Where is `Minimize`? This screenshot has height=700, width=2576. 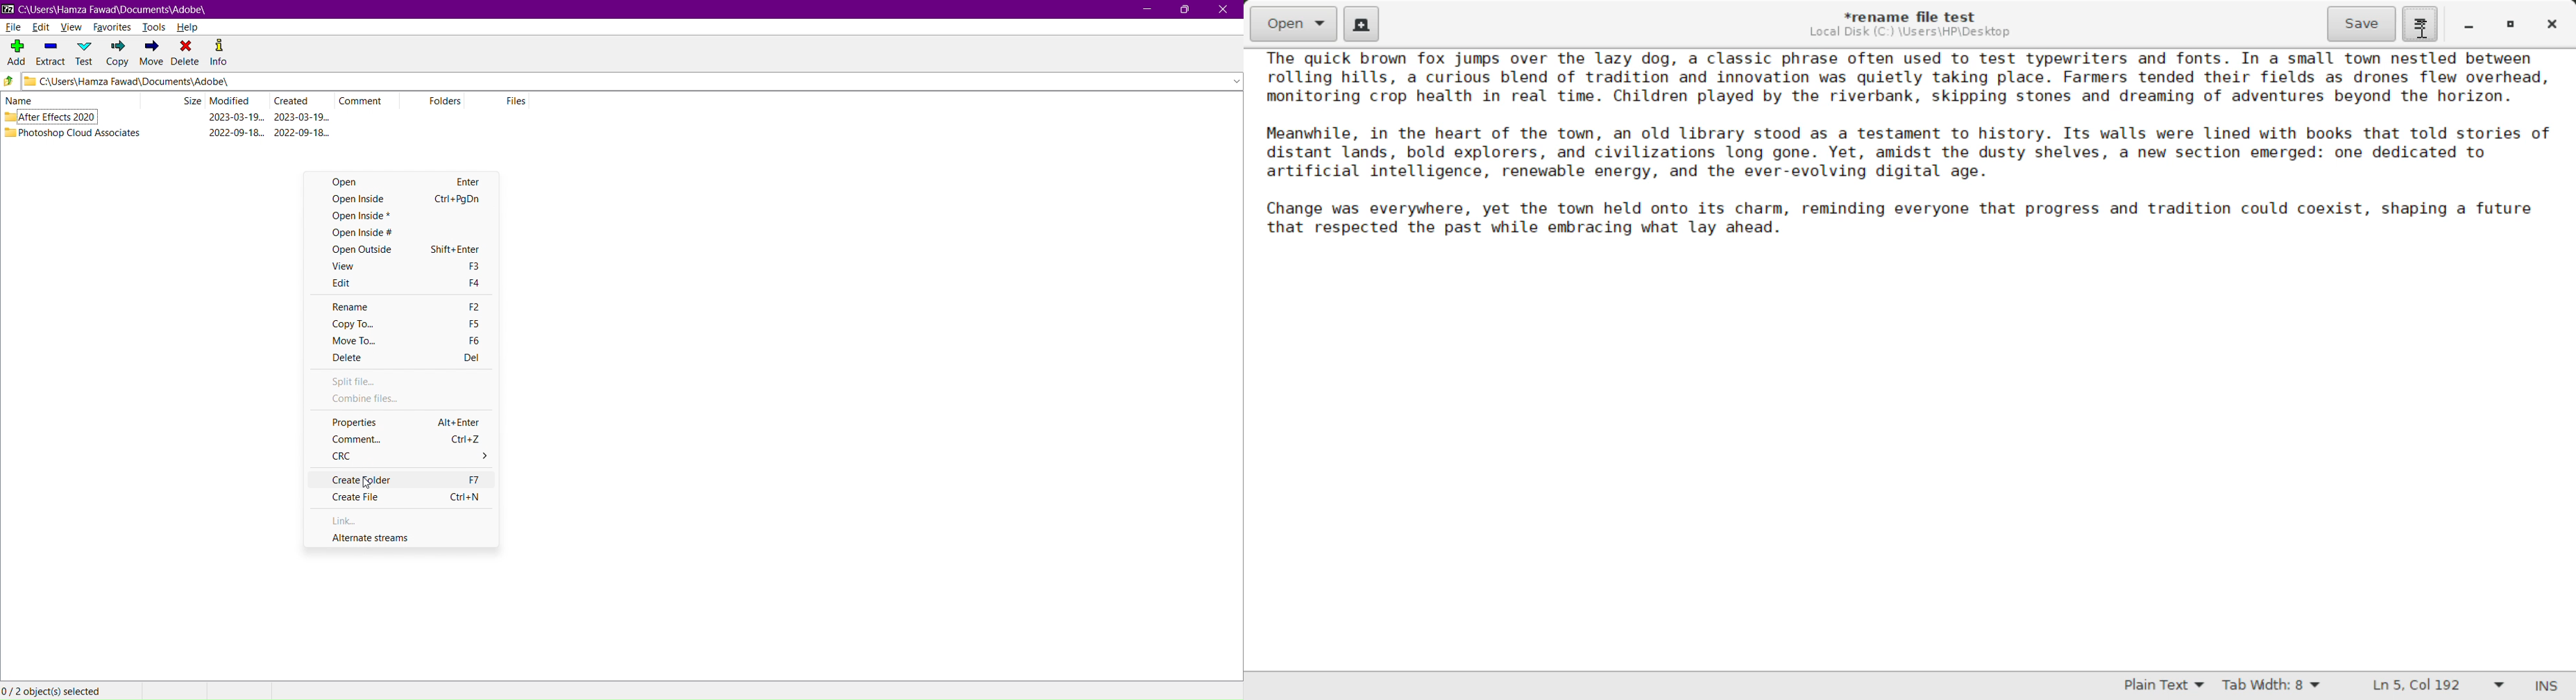
Minimize is located at coordinates (2511, 24).